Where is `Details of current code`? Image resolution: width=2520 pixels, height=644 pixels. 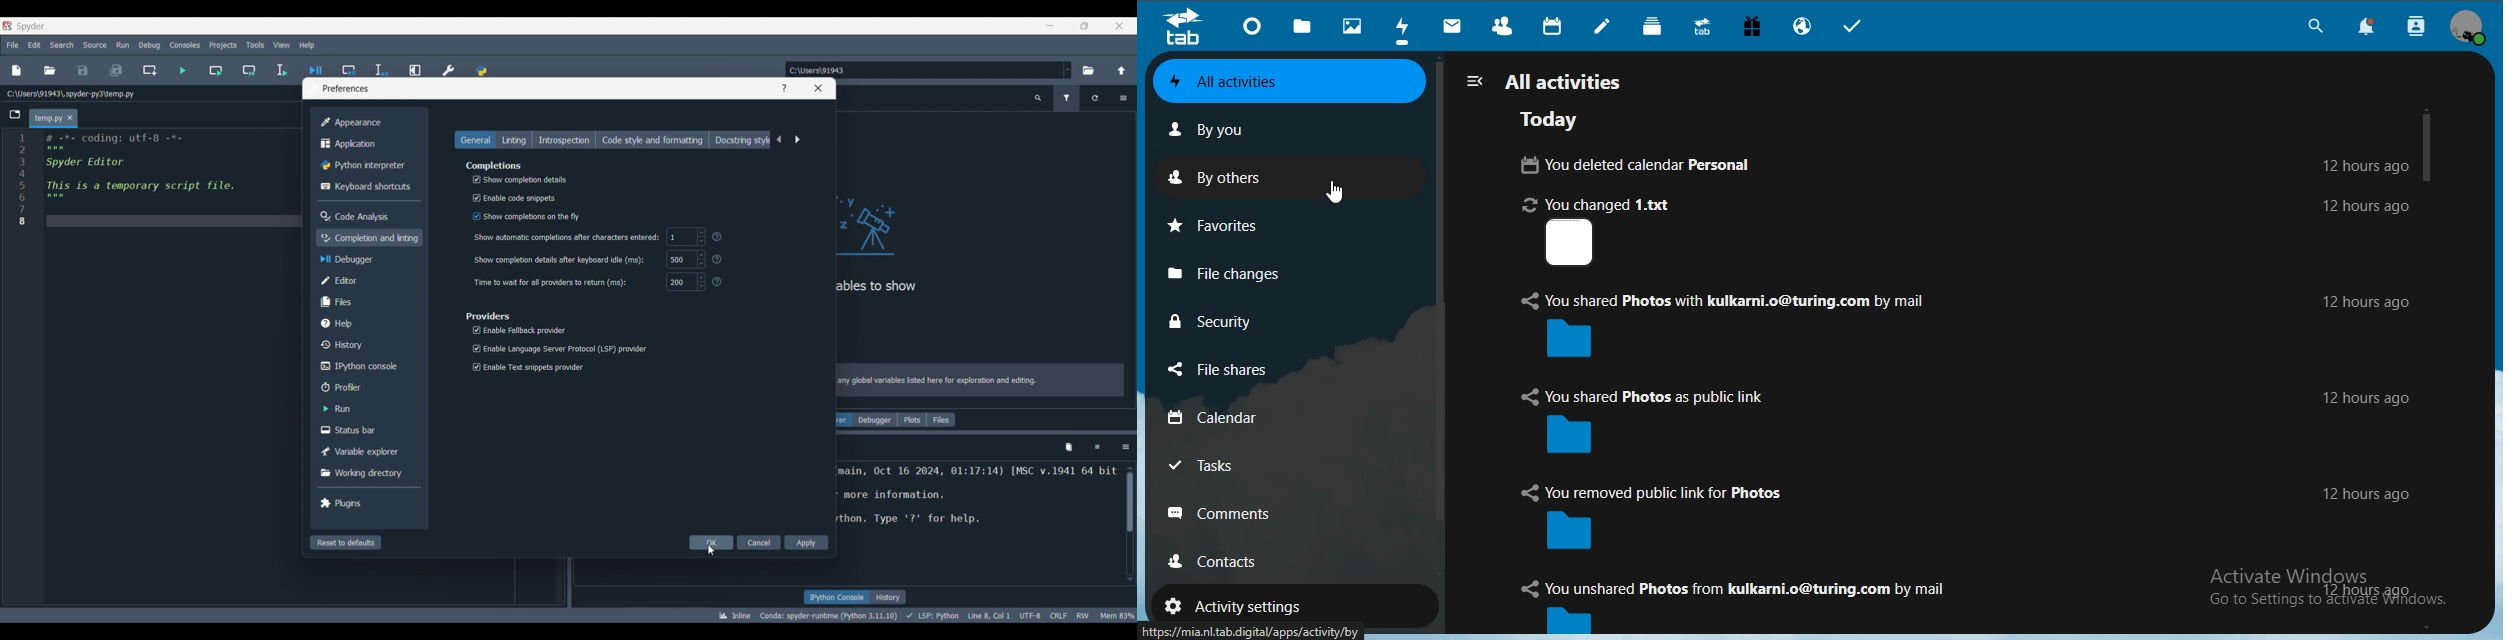
Details of current code is located at coordinates (926, 615).